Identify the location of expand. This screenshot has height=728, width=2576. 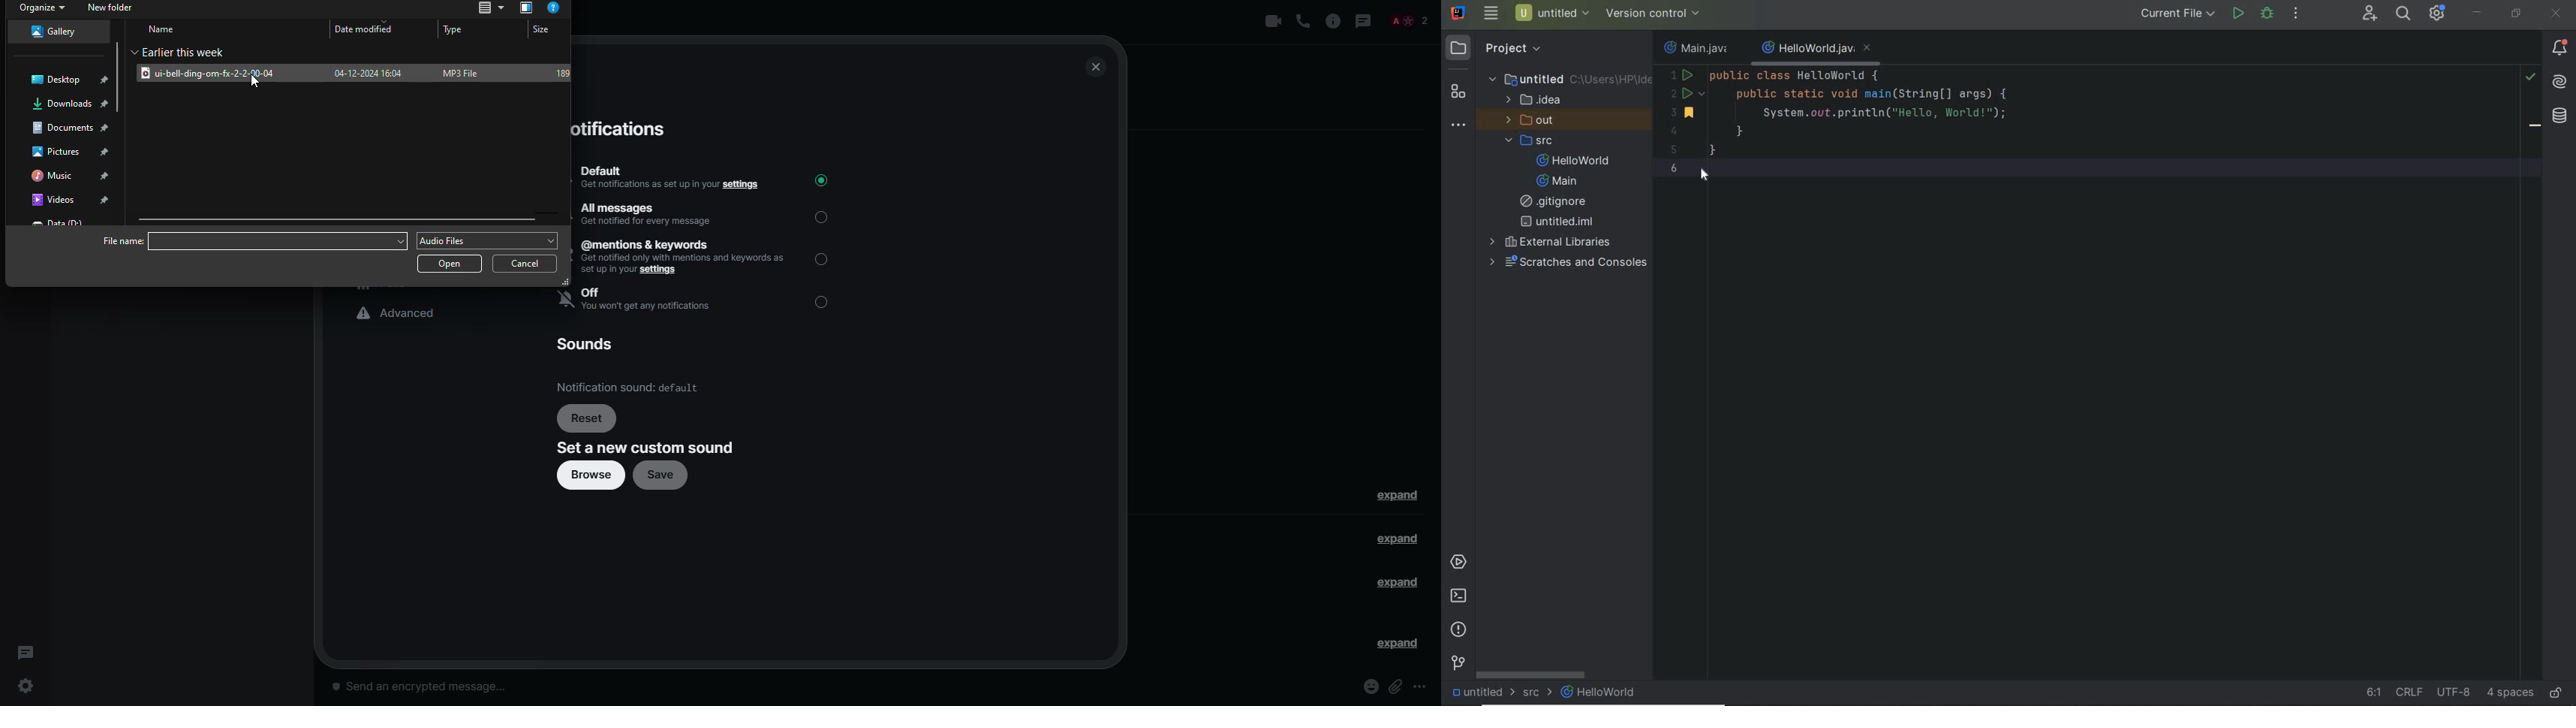
(1398, 584).